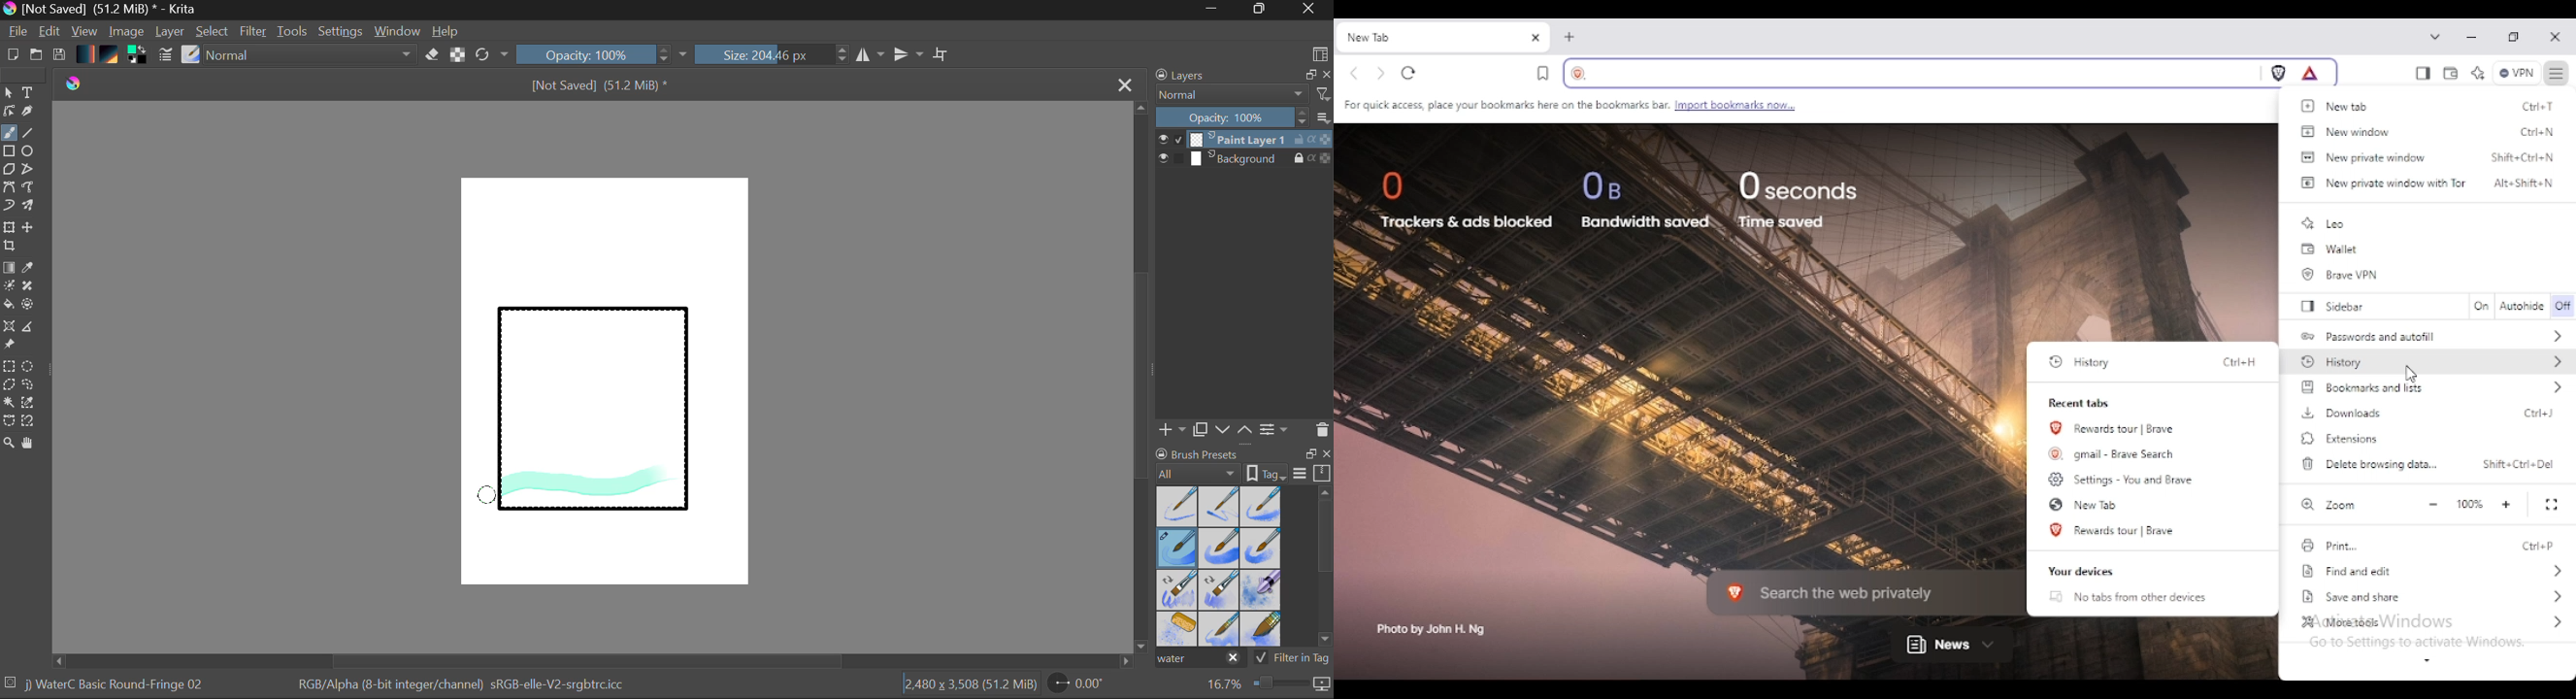 Image resolution: width=2576 pixels, height=700 pixels. I want to click on downloads, so click(2341, 413).